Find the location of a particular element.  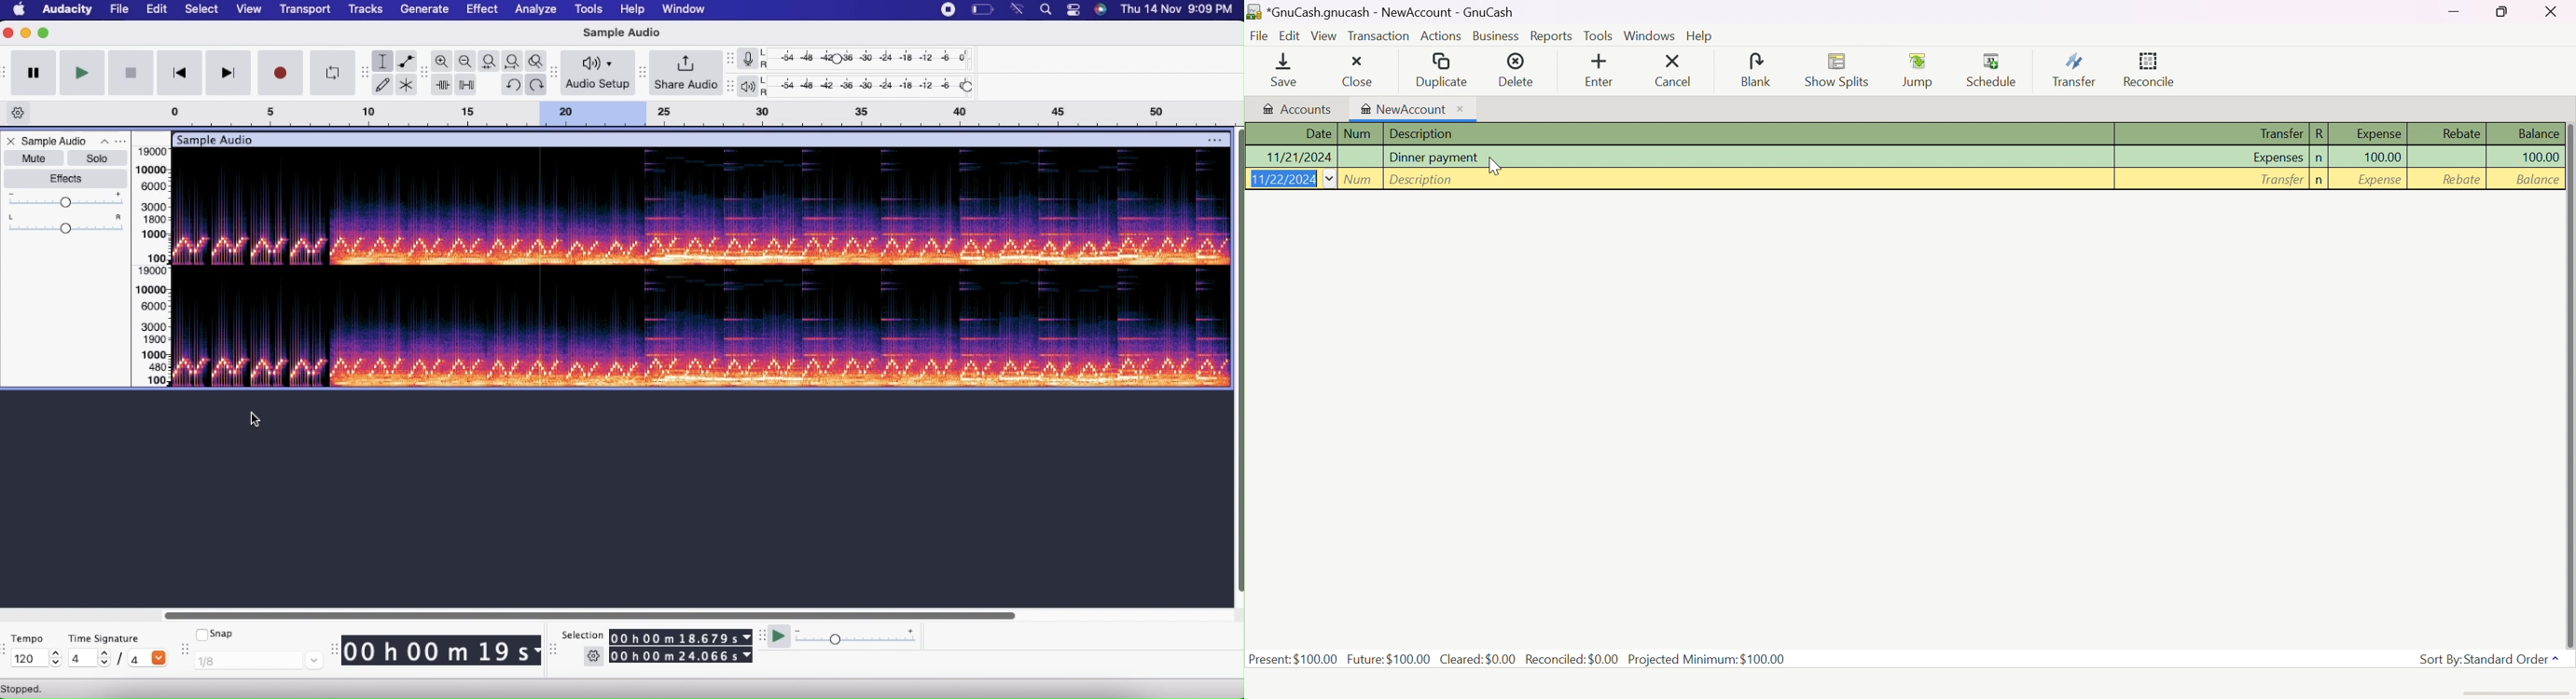

Expenses is located at coordinates (2275, 159).